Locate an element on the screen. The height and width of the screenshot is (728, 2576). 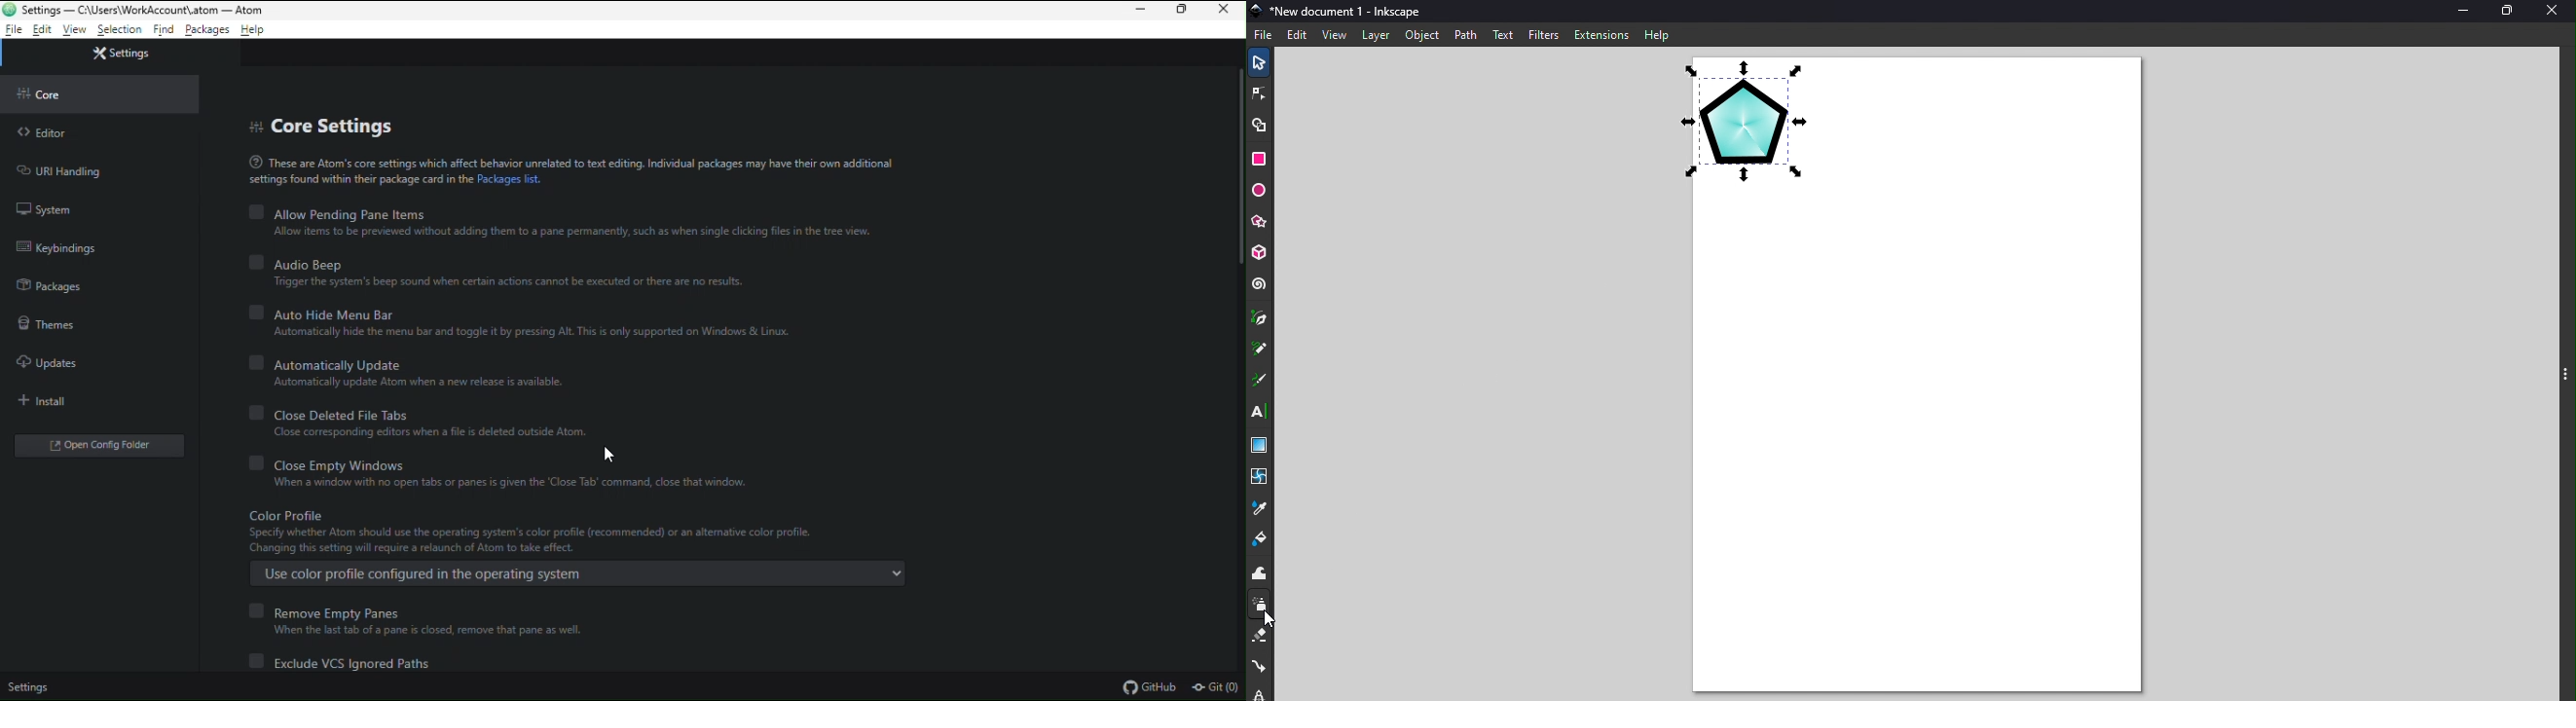
Help  is located at coordinates (260, 29).